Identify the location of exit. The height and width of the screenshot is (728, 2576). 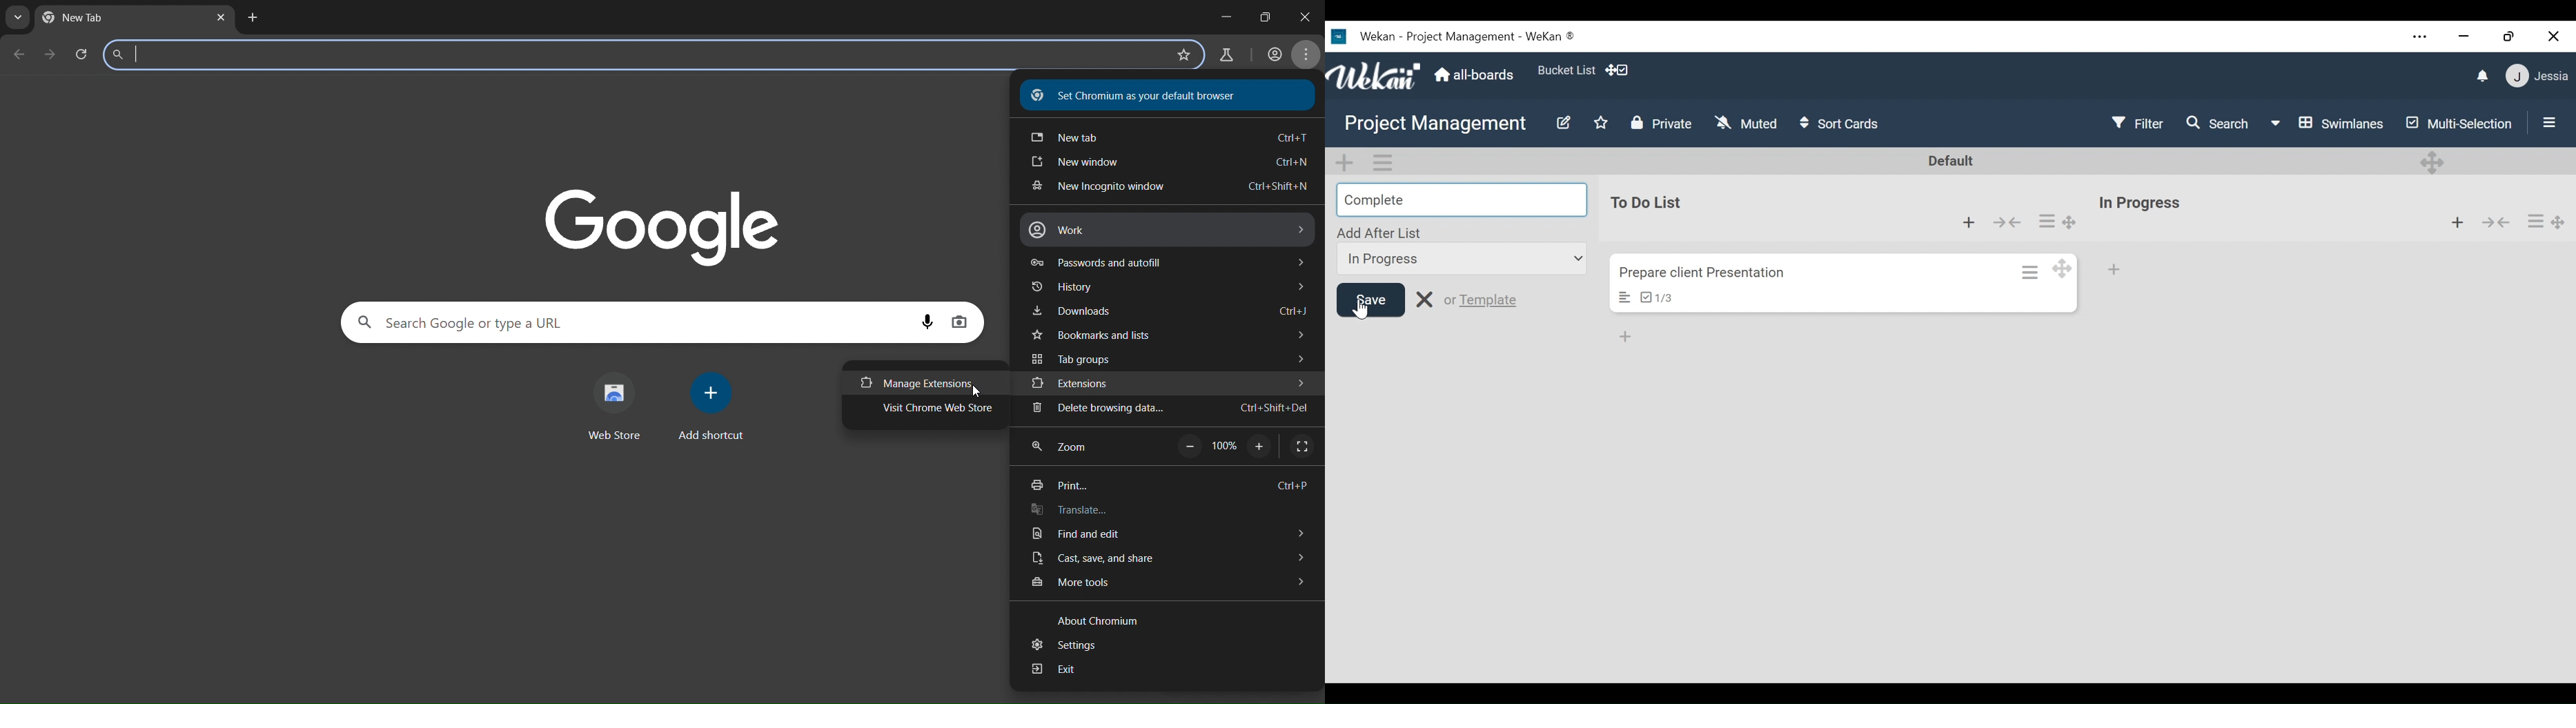
(1059, 669).